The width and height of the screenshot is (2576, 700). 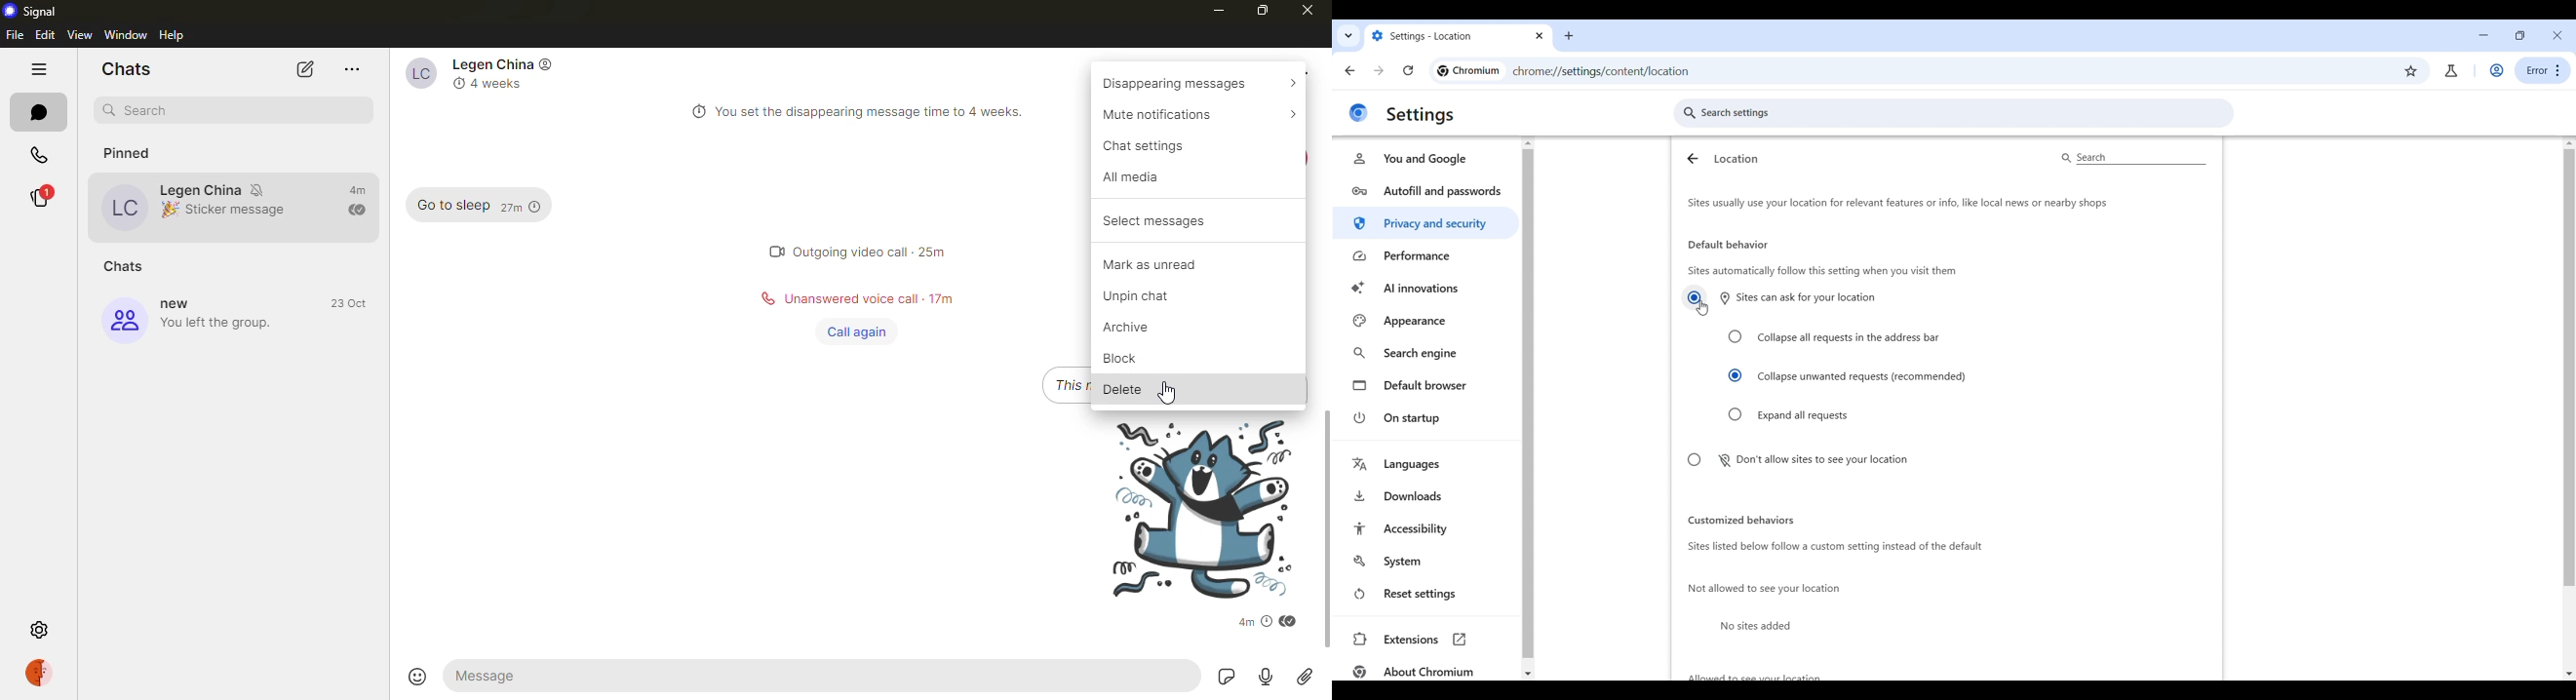 What do you see at coordinates (412, 677) in the screenshot?
I see `emoji` at bounding box center [412, 677].